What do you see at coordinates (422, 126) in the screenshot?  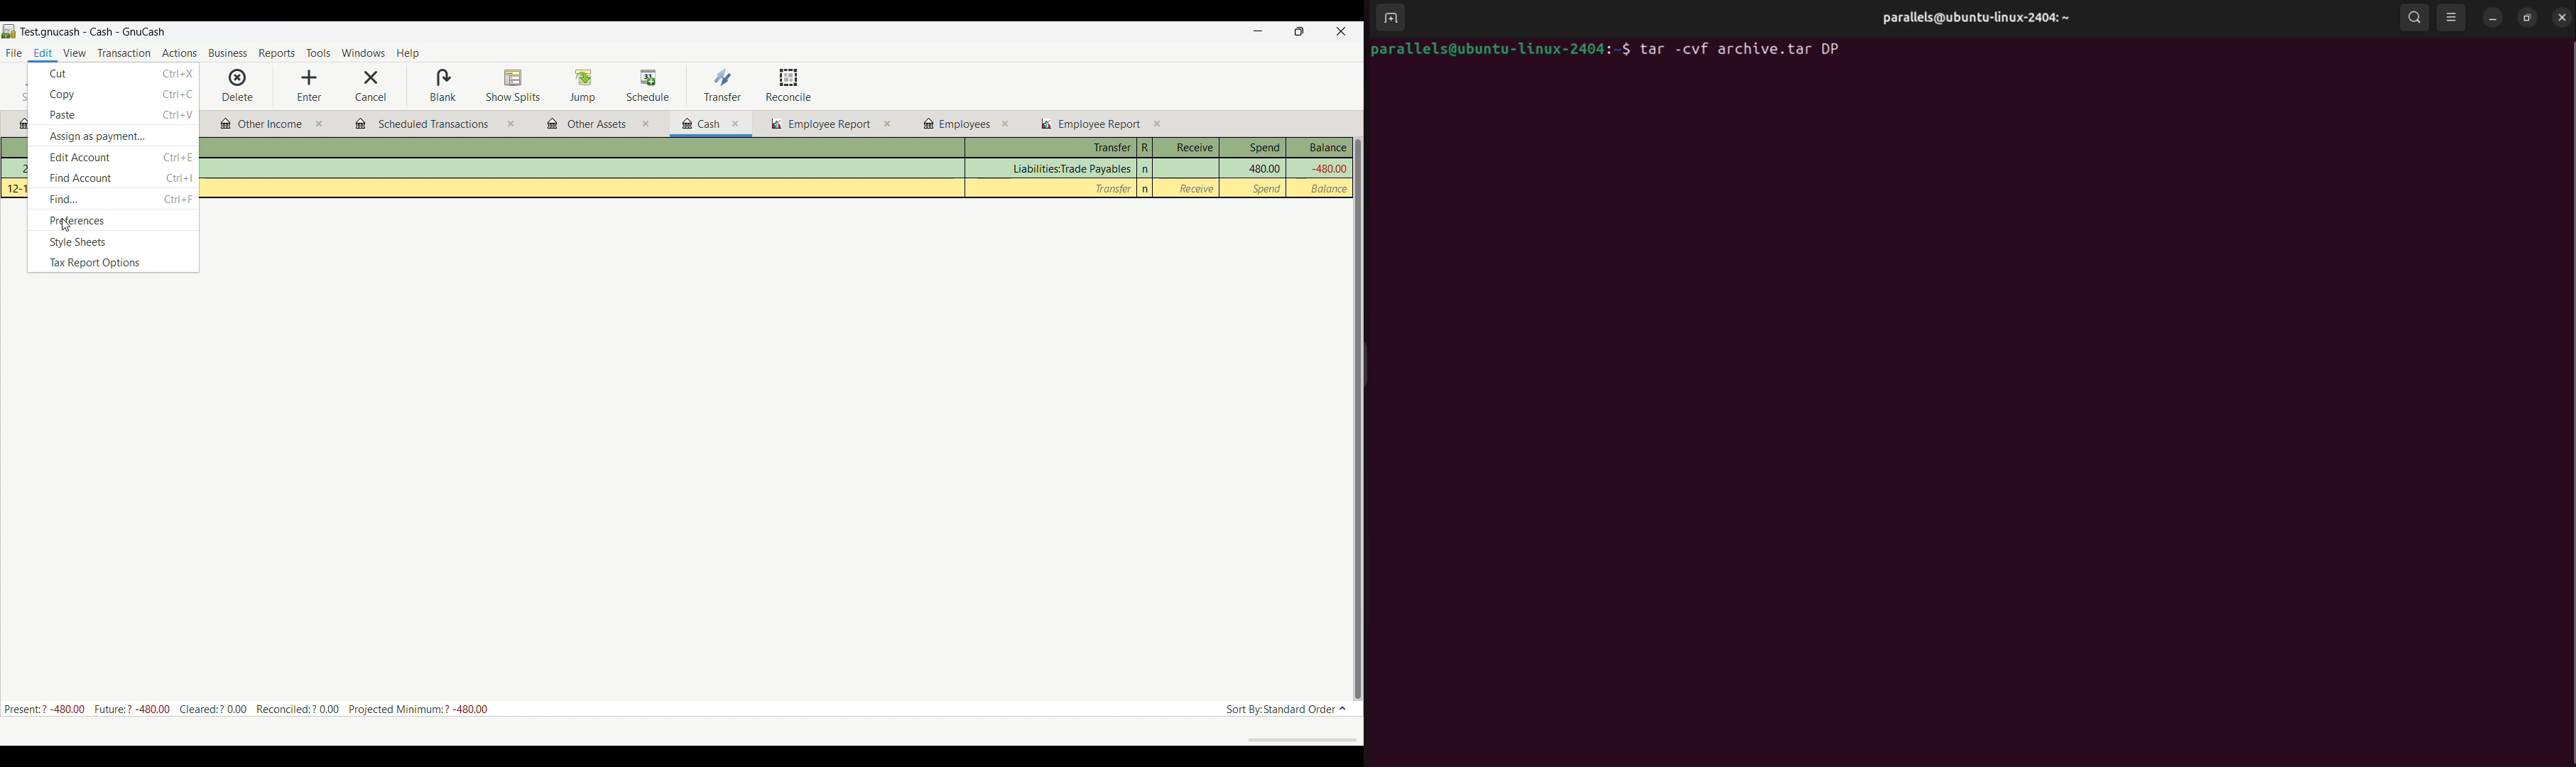 I see `Other budgets and reports` at bounding box center [422, 126].